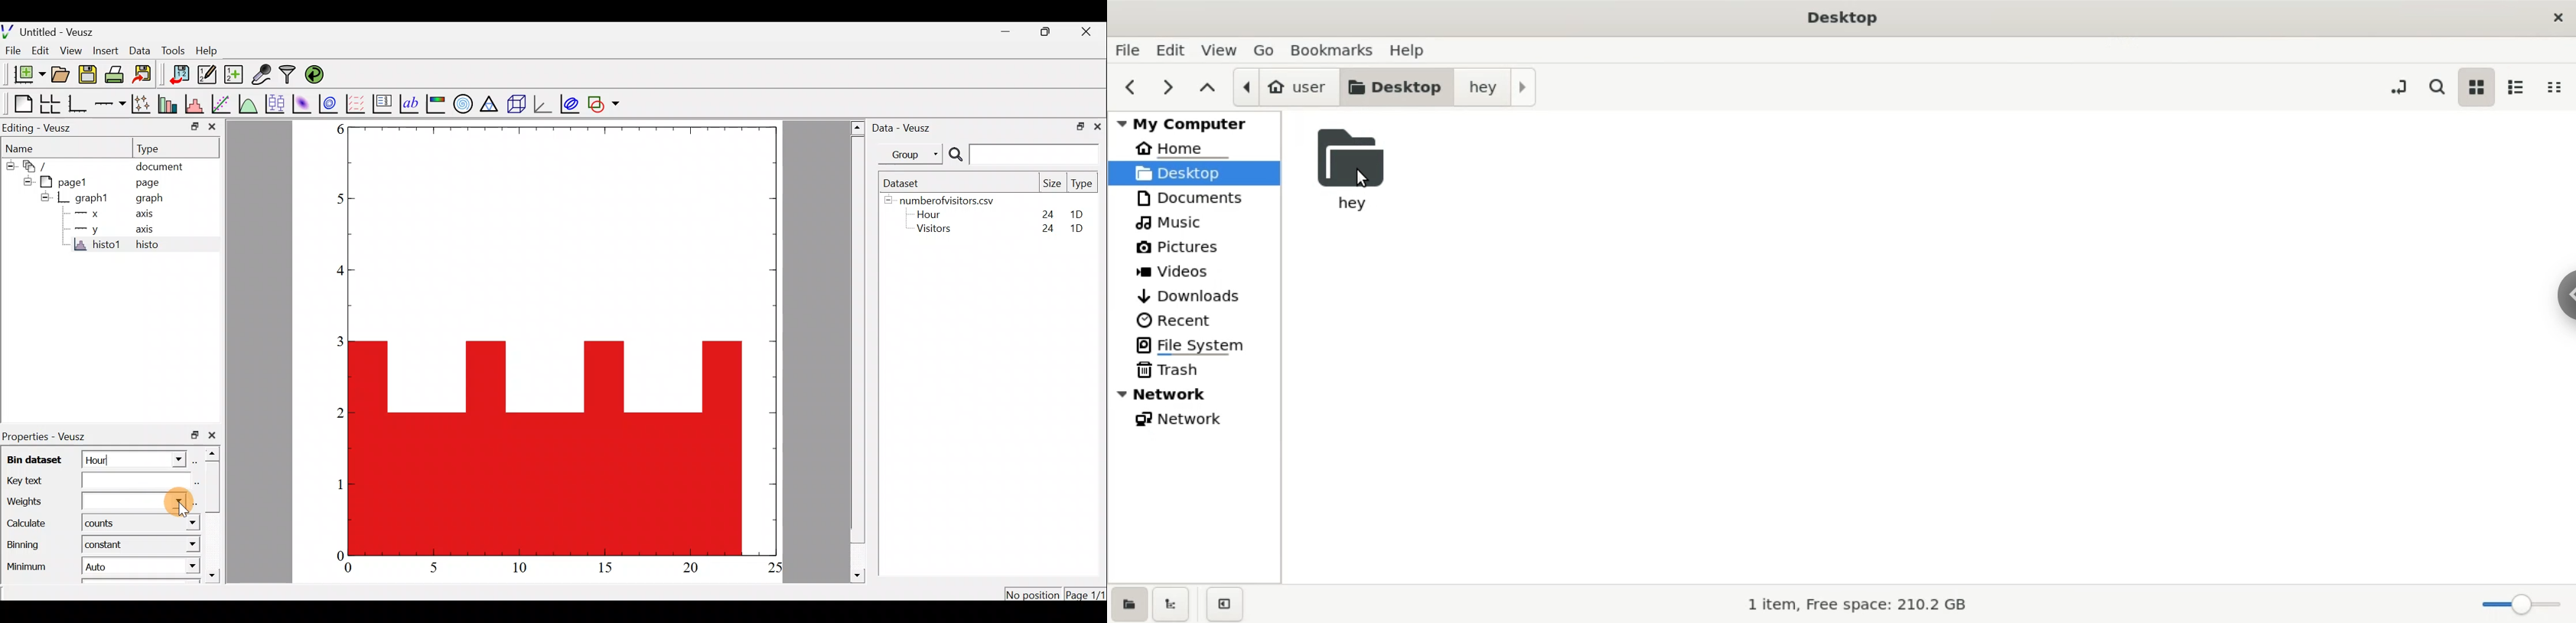 The image size is (2576, 644). Describe the element at coordinates (1084, 594) in the screenshot. I see `Page1/1` at that location.